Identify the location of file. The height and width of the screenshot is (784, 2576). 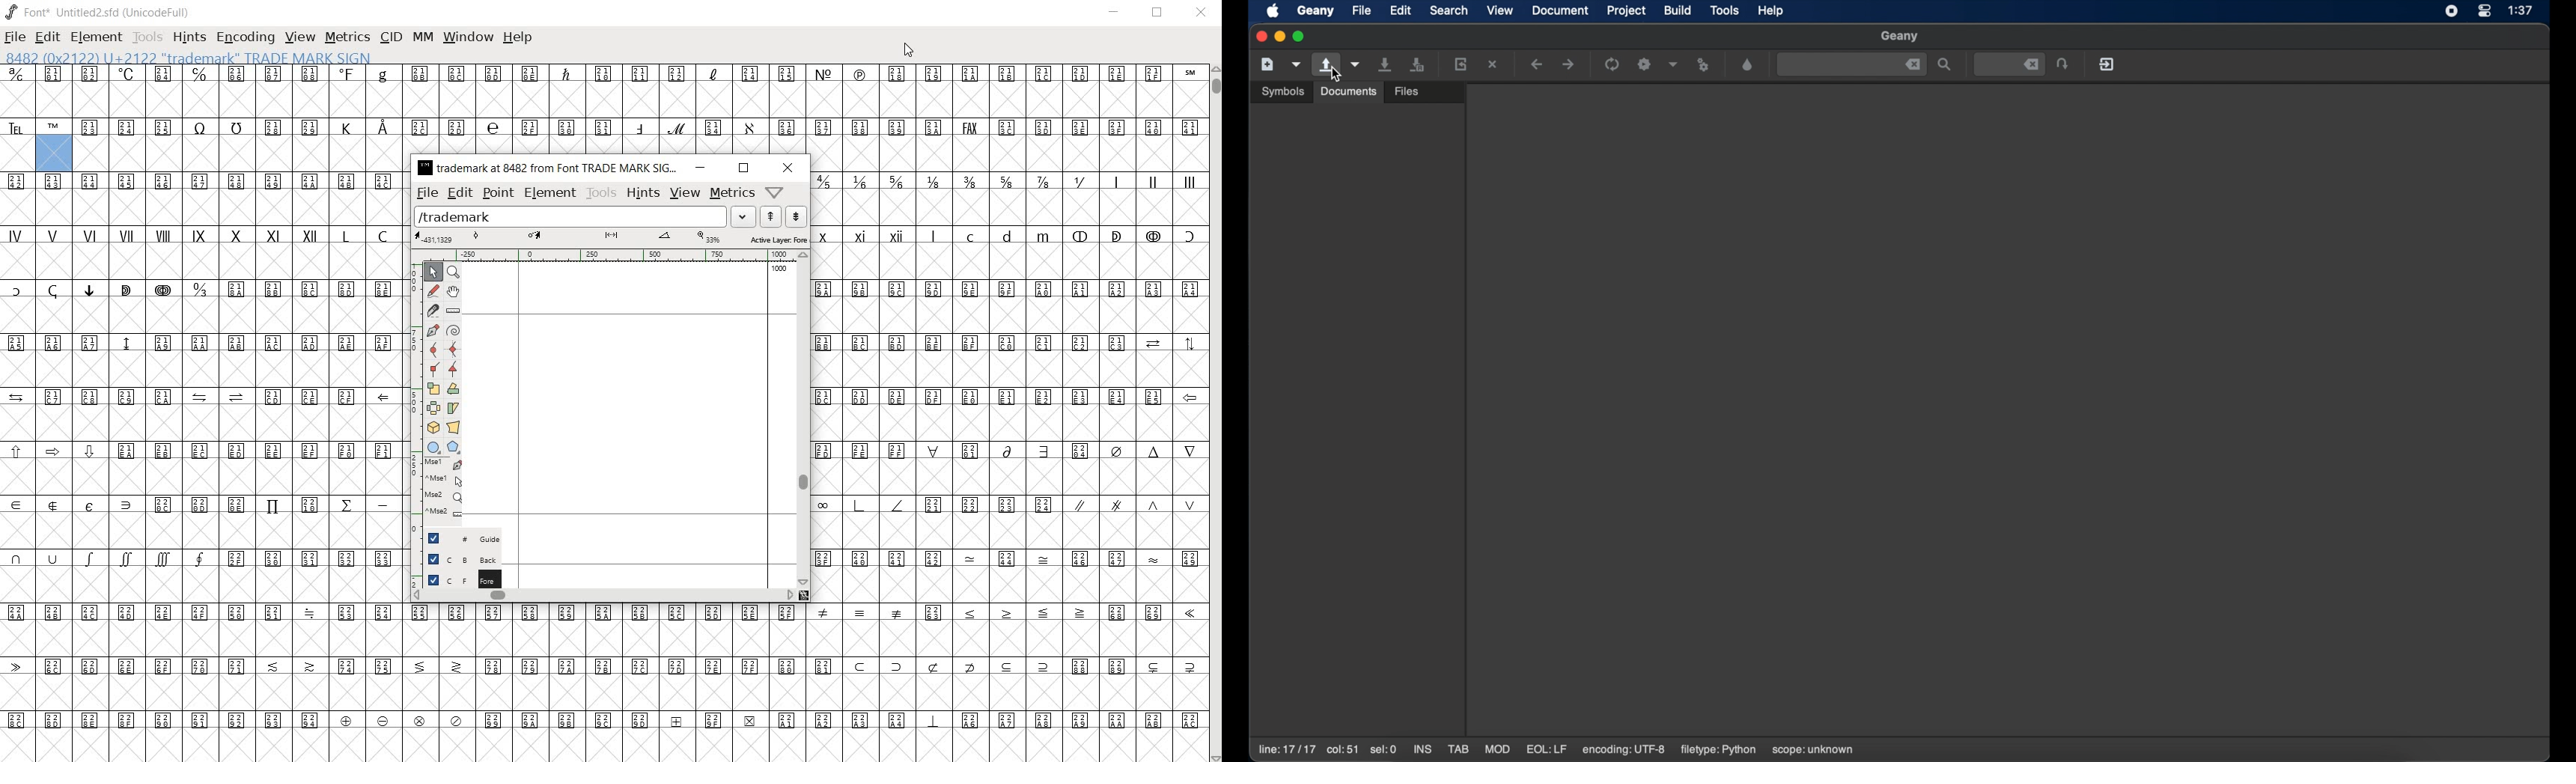
(1361, 11).